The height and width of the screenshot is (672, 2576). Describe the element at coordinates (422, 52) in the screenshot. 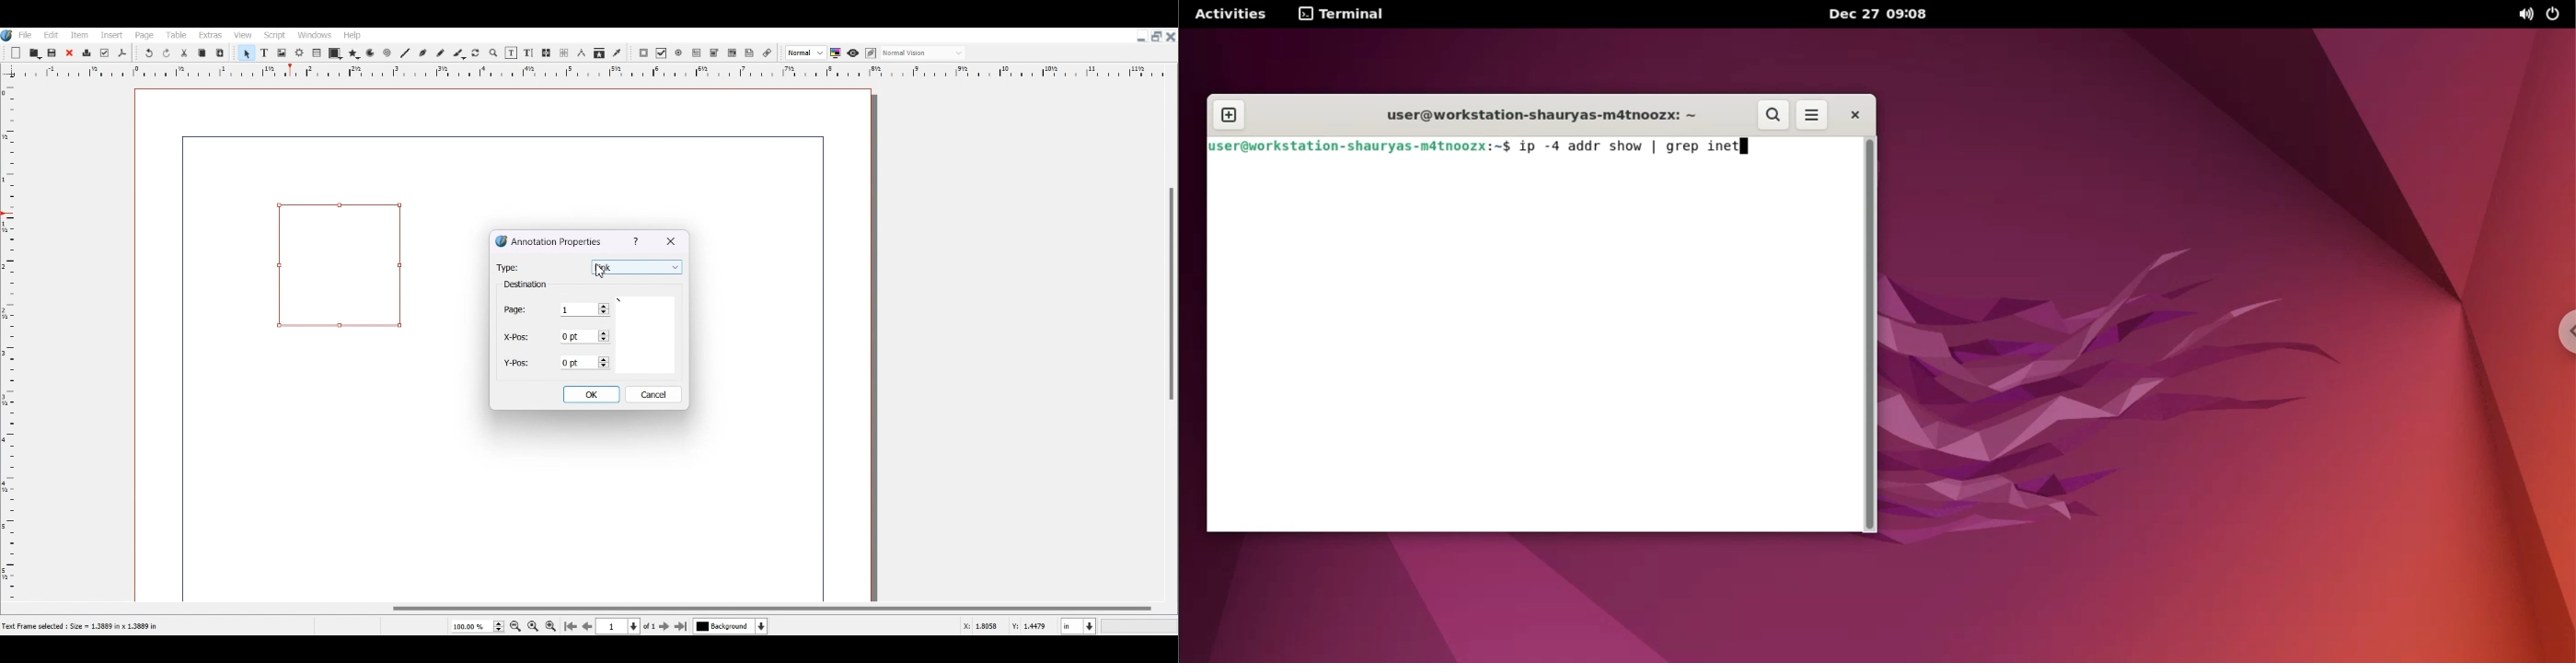

I see `Bezier curve` at that location.